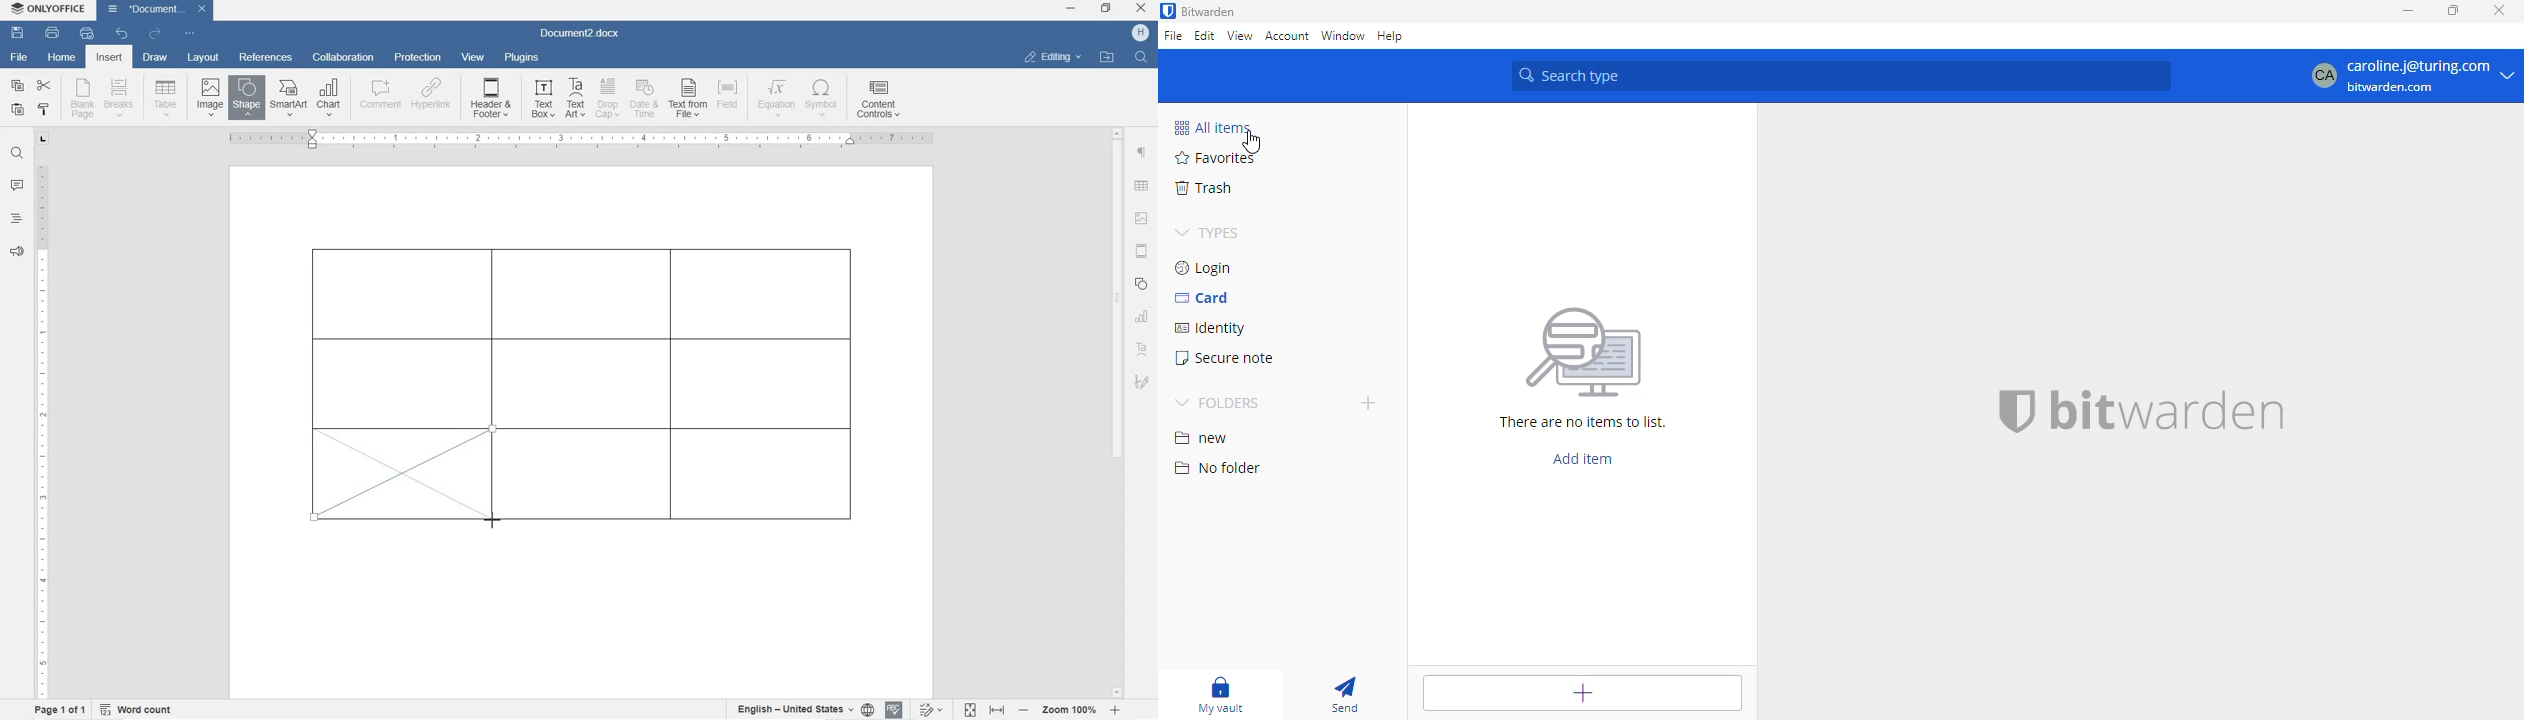 The height and width of the screenshot is (728, 2548). What do you see at coordinates (690, 100) in the screenshot?
I see `TEXT FROM FILE` at bounding box center [690, 100].